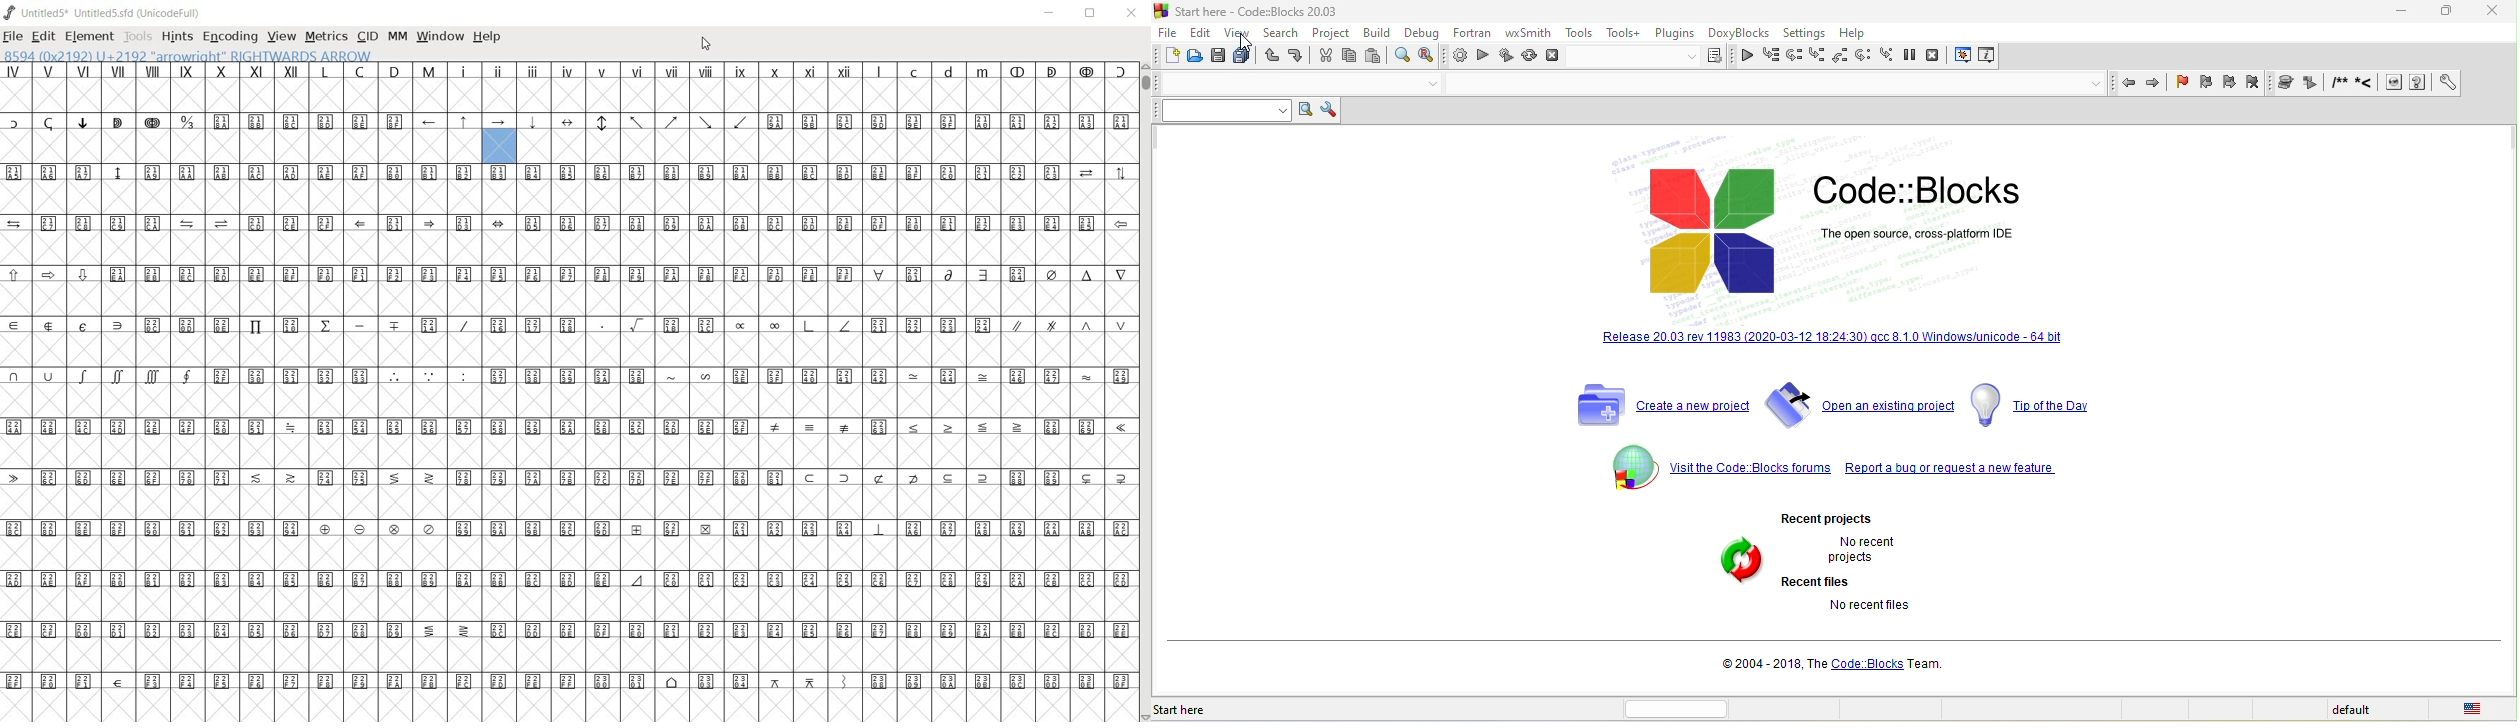 The image size is (2520, 728). What do you see at coordinates (1798, 55) in the screenshot?
I see `next line` at bounding box center [1798, 55].